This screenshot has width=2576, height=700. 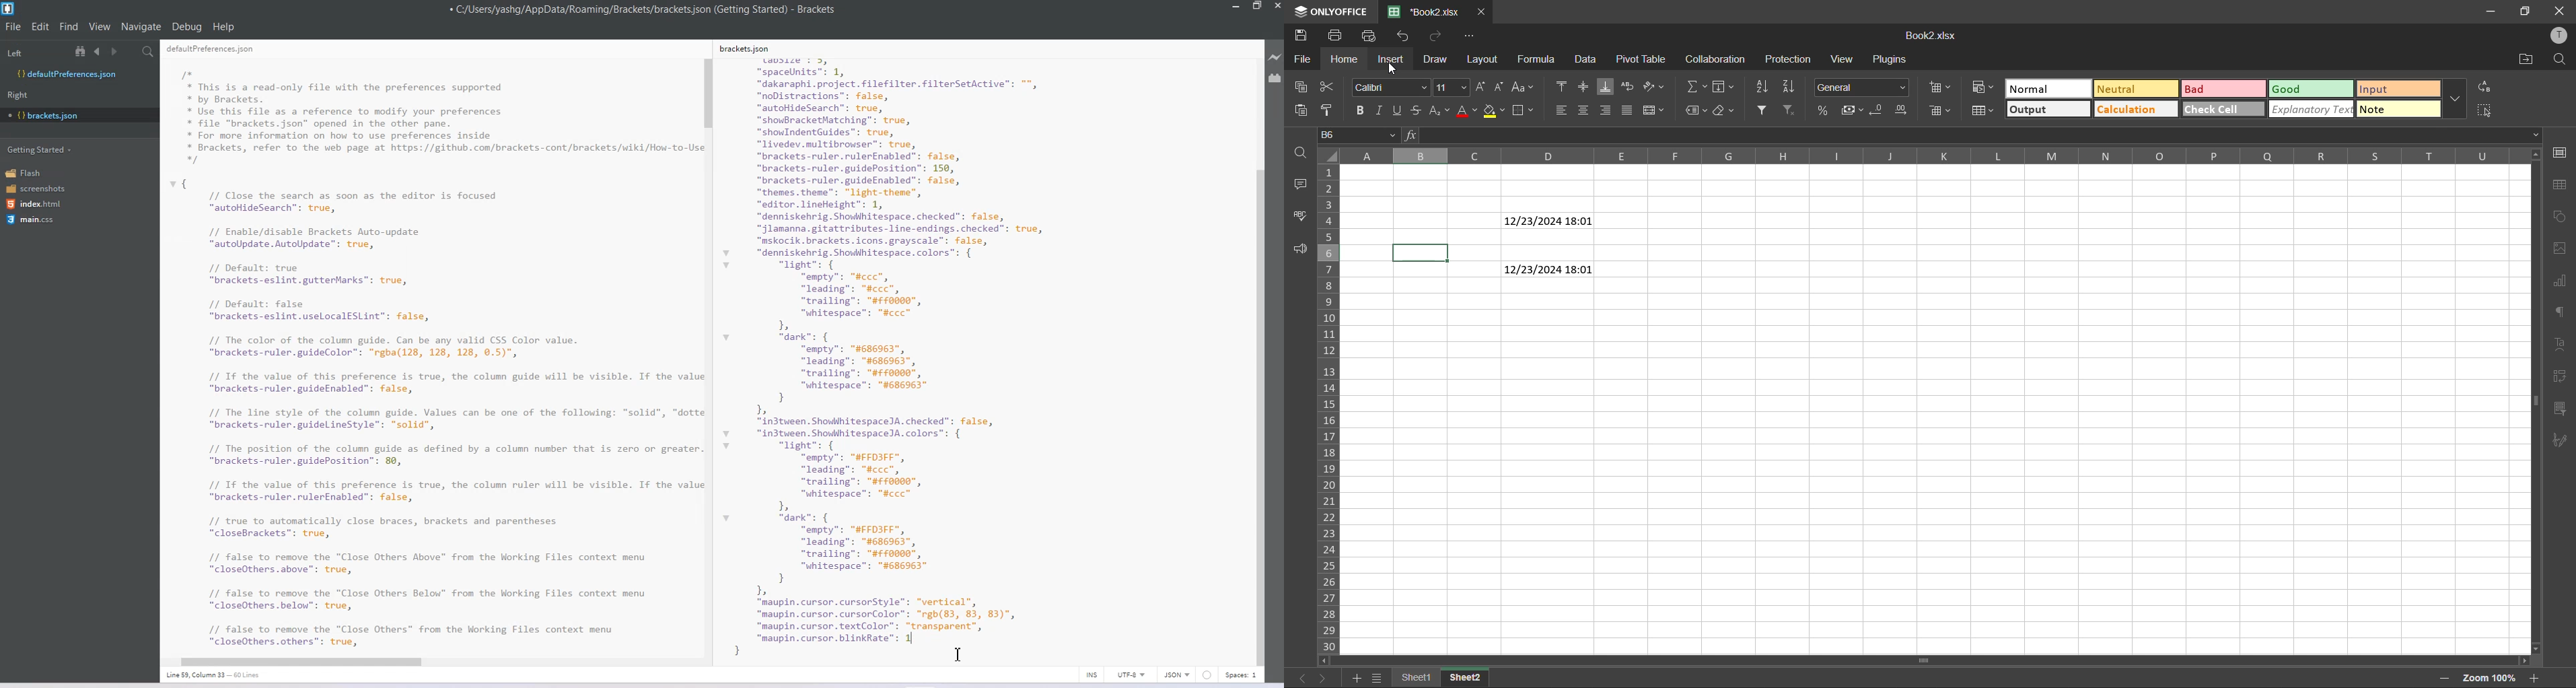 I want to click on next, so click(x=1323, y=678).